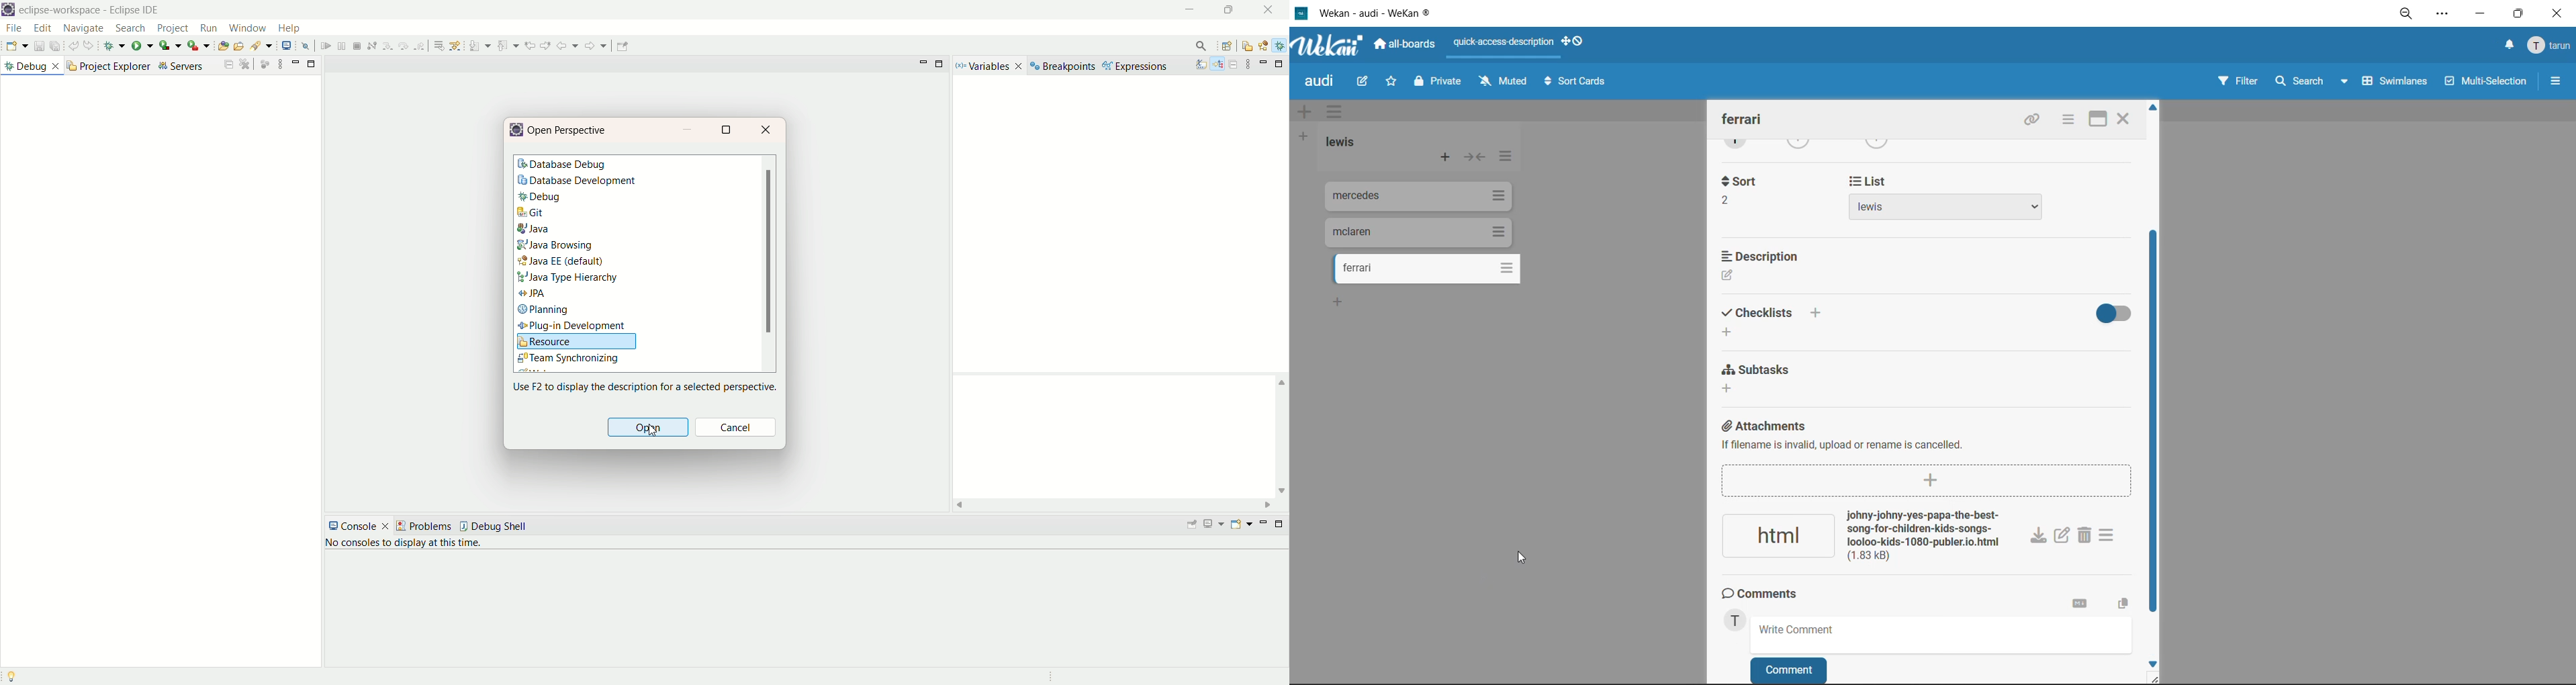 The image size is (2576, 700). What do you see at coordinates (1509, 159) in the screenshot?
I see `list actions` at bounding box center [1509, 159].